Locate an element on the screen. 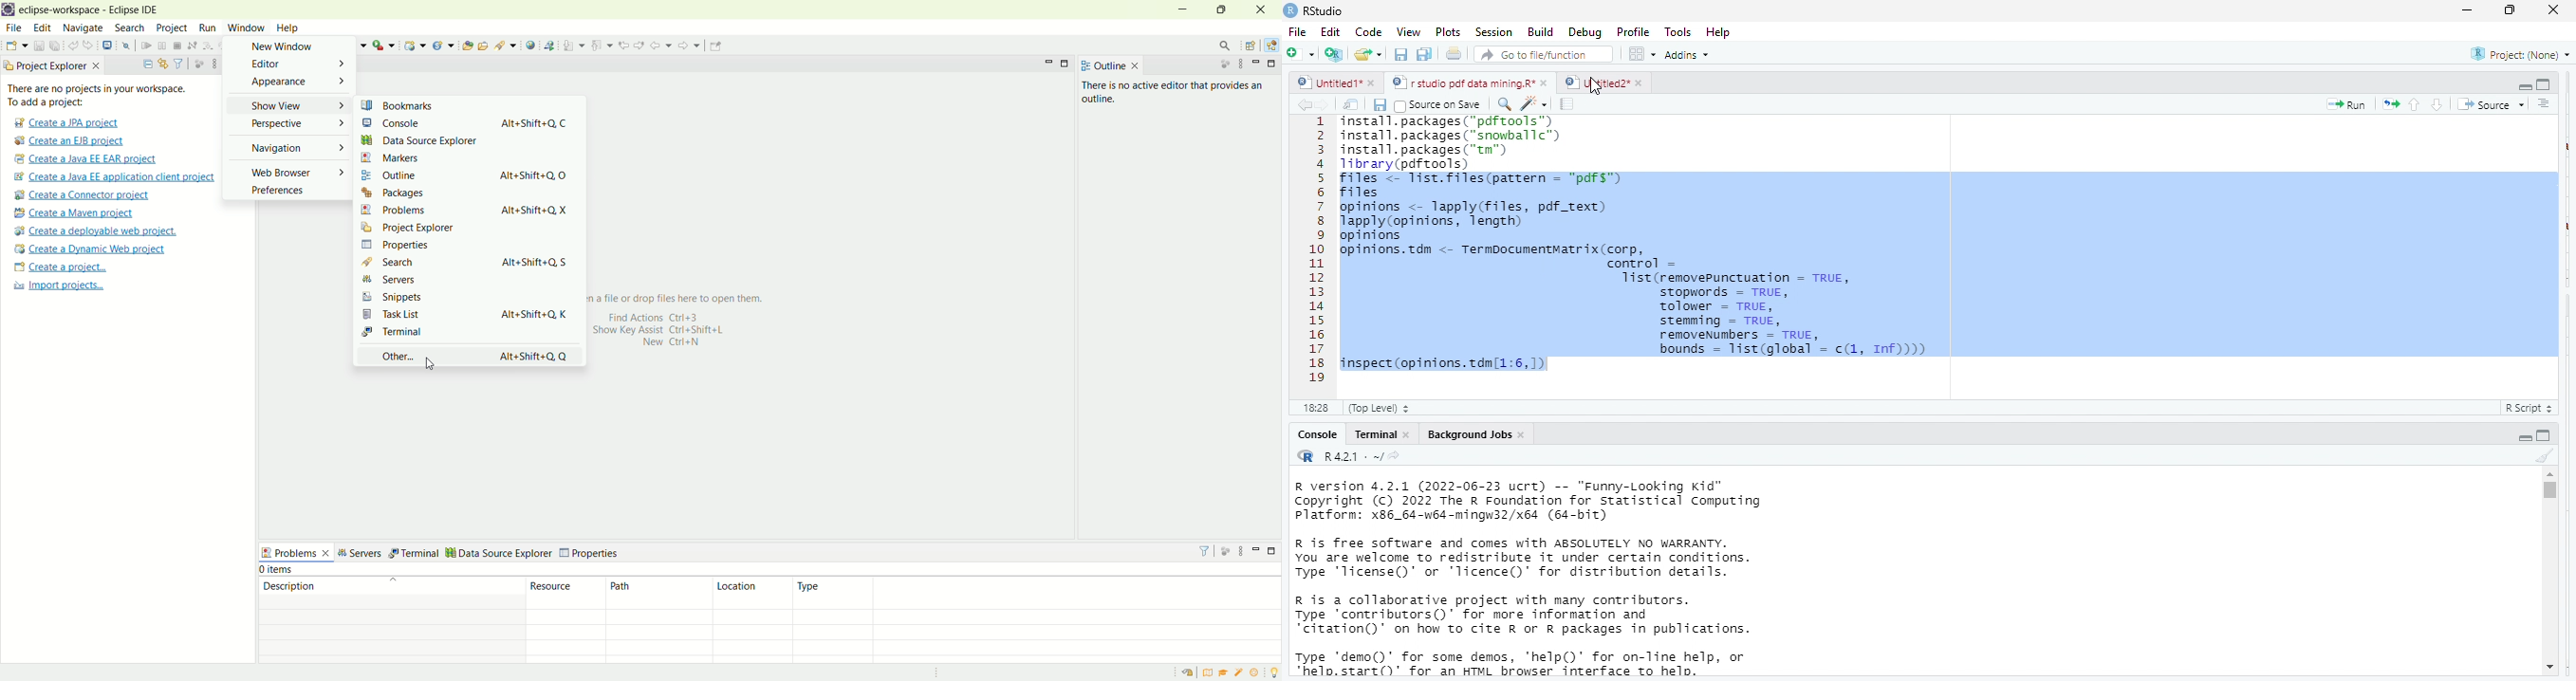 The width and height of the screenshot is (2576, 700). launch the web service explorer is located at coordinates (549, 45).